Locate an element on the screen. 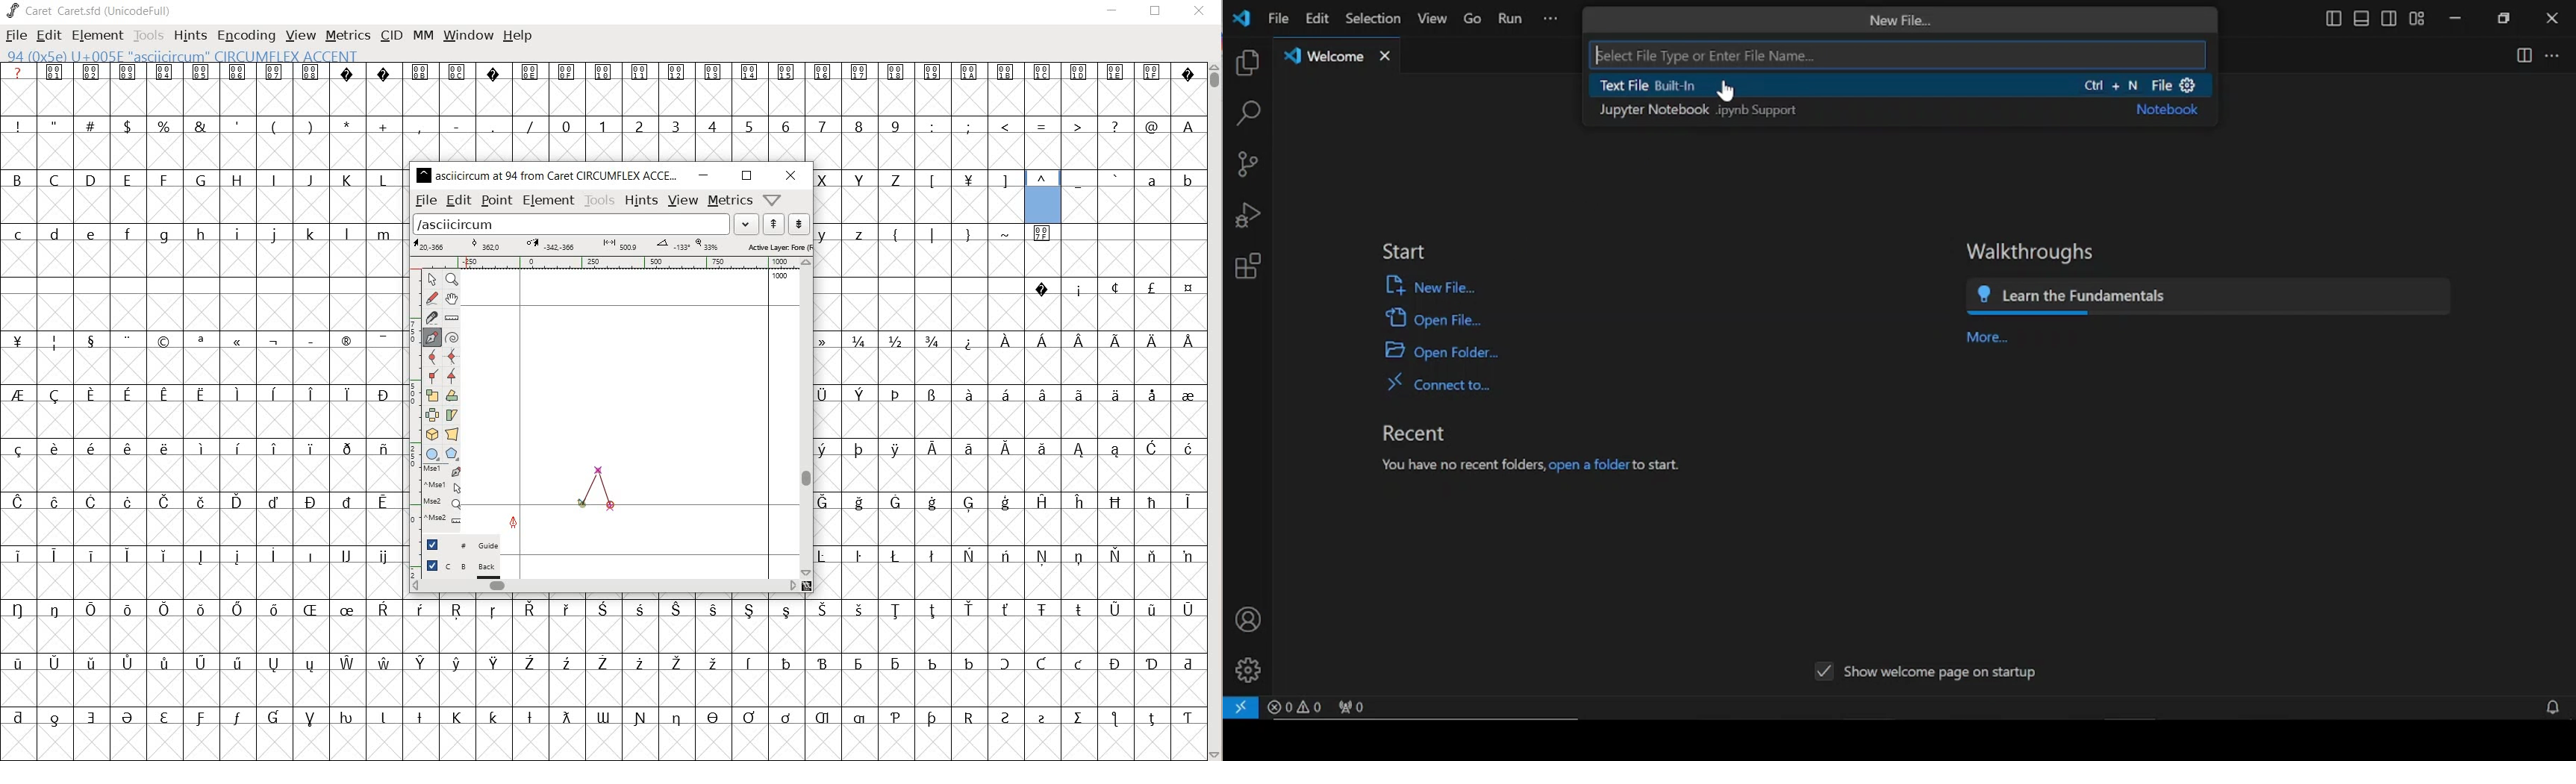  change whether spiro is active or not is located at coordinates (454, 337).